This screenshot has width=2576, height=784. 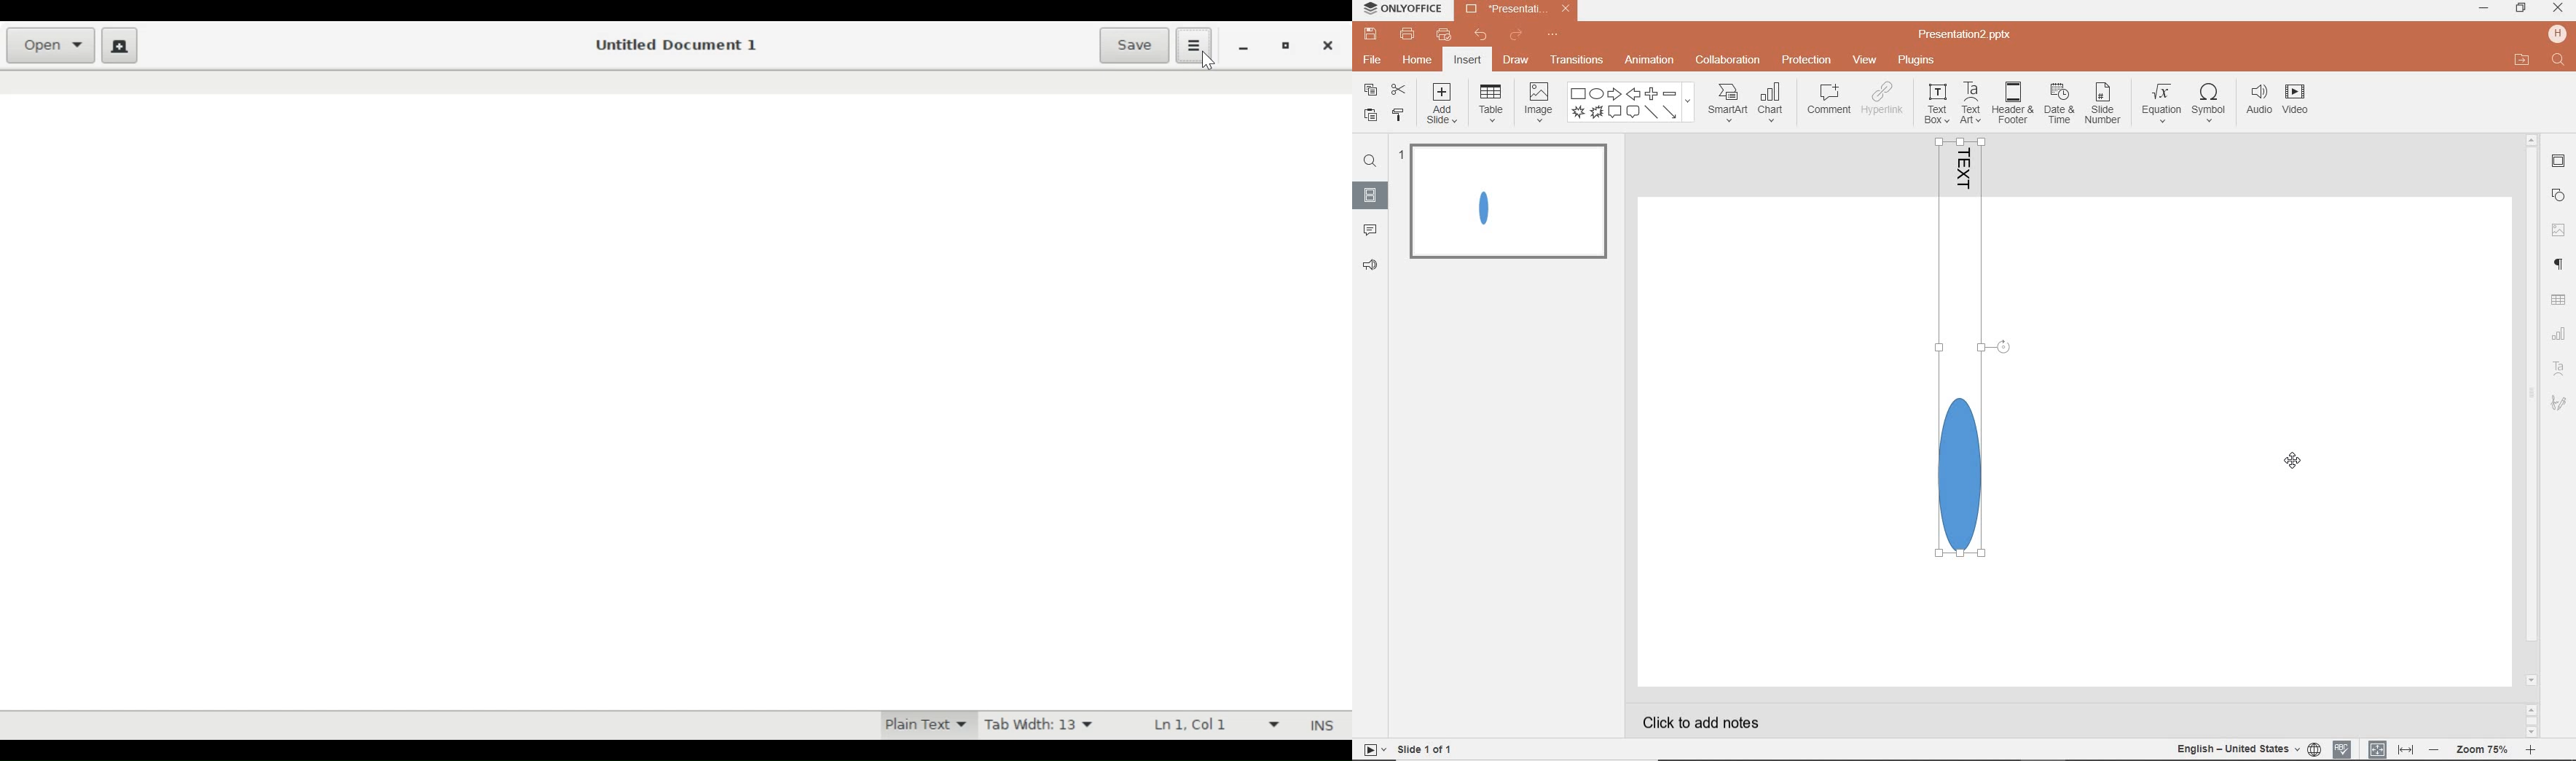 I want to click on ZOOM, so click(x=2481, y=752).